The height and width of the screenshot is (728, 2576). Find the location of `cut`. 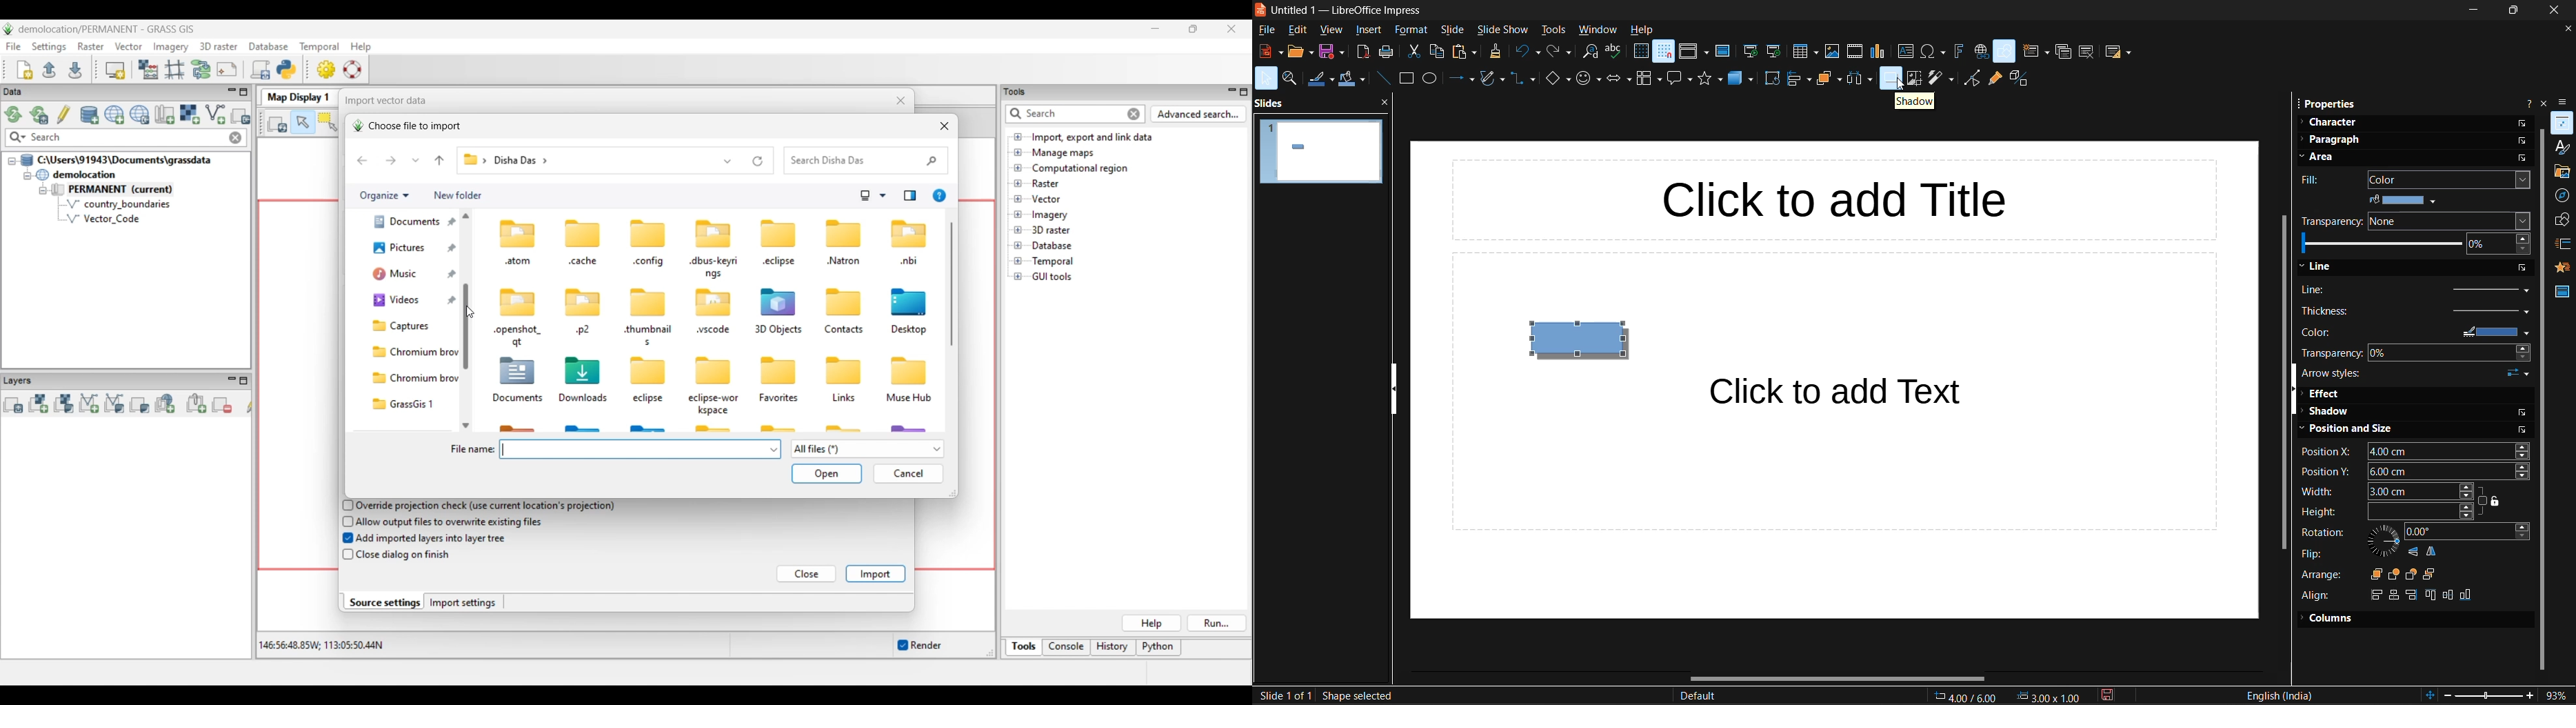

cut is located at coordinates (1416, 52).